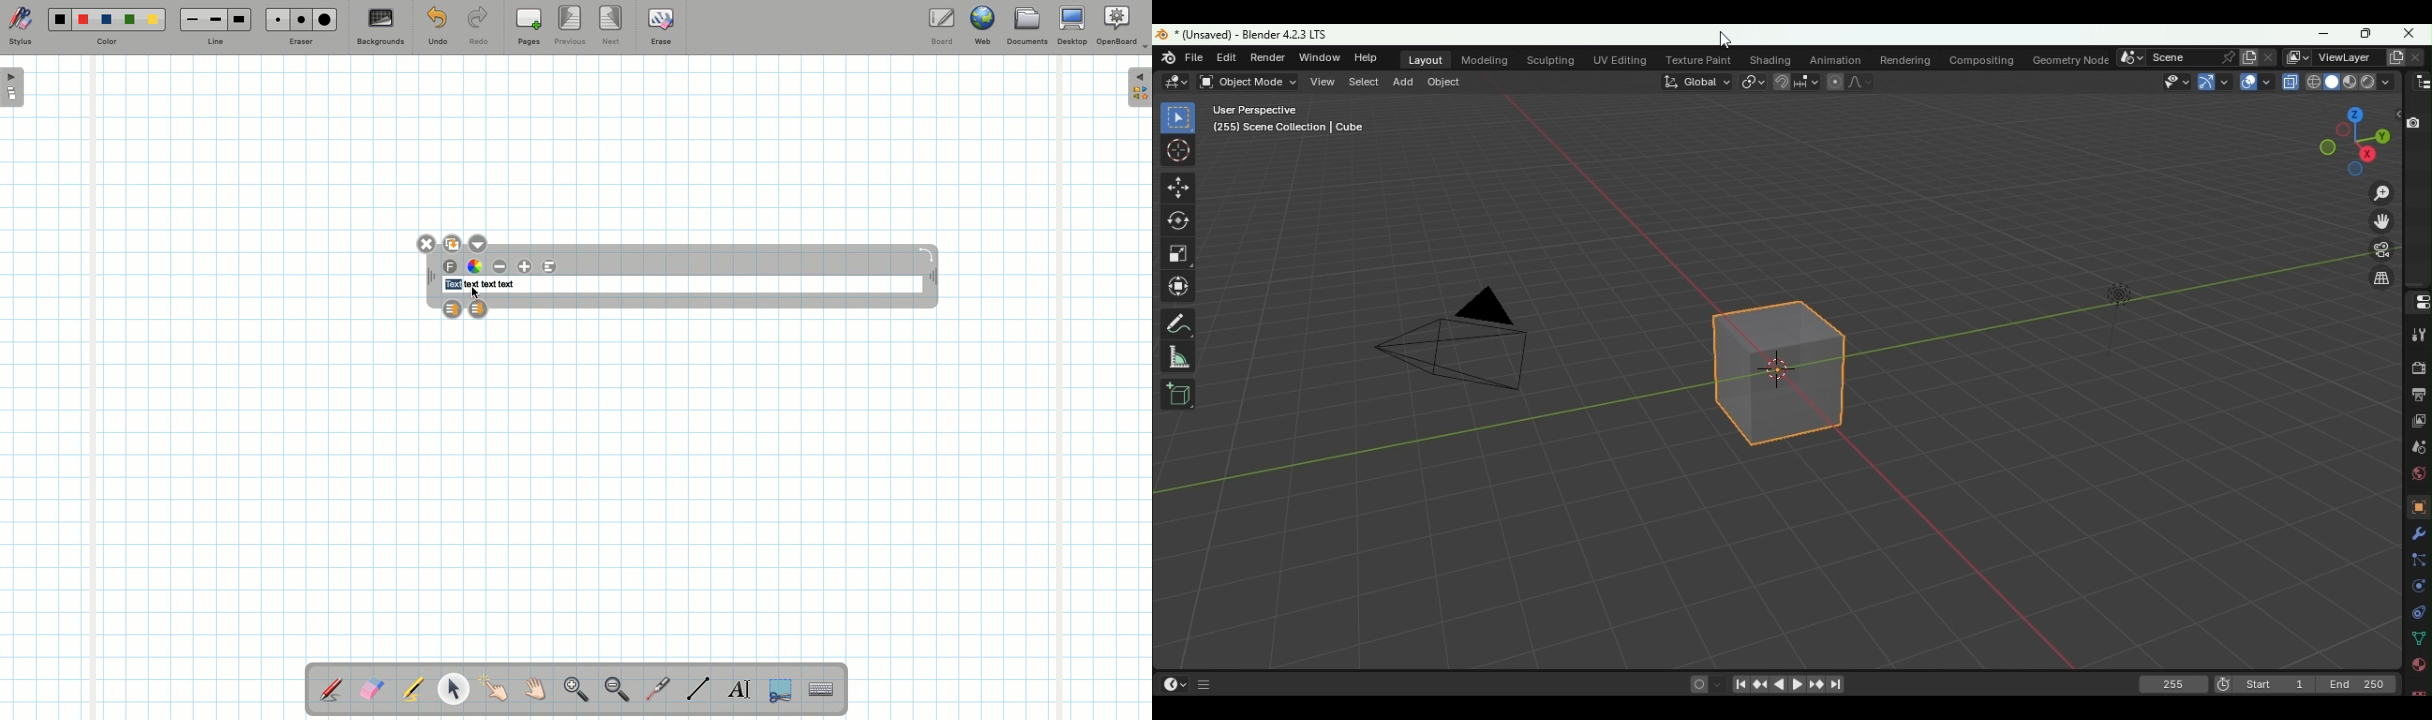  What do you see at coordinates (2380, 222) in the screenshot?
I see `Move view` at bounding box center [2380, 222].